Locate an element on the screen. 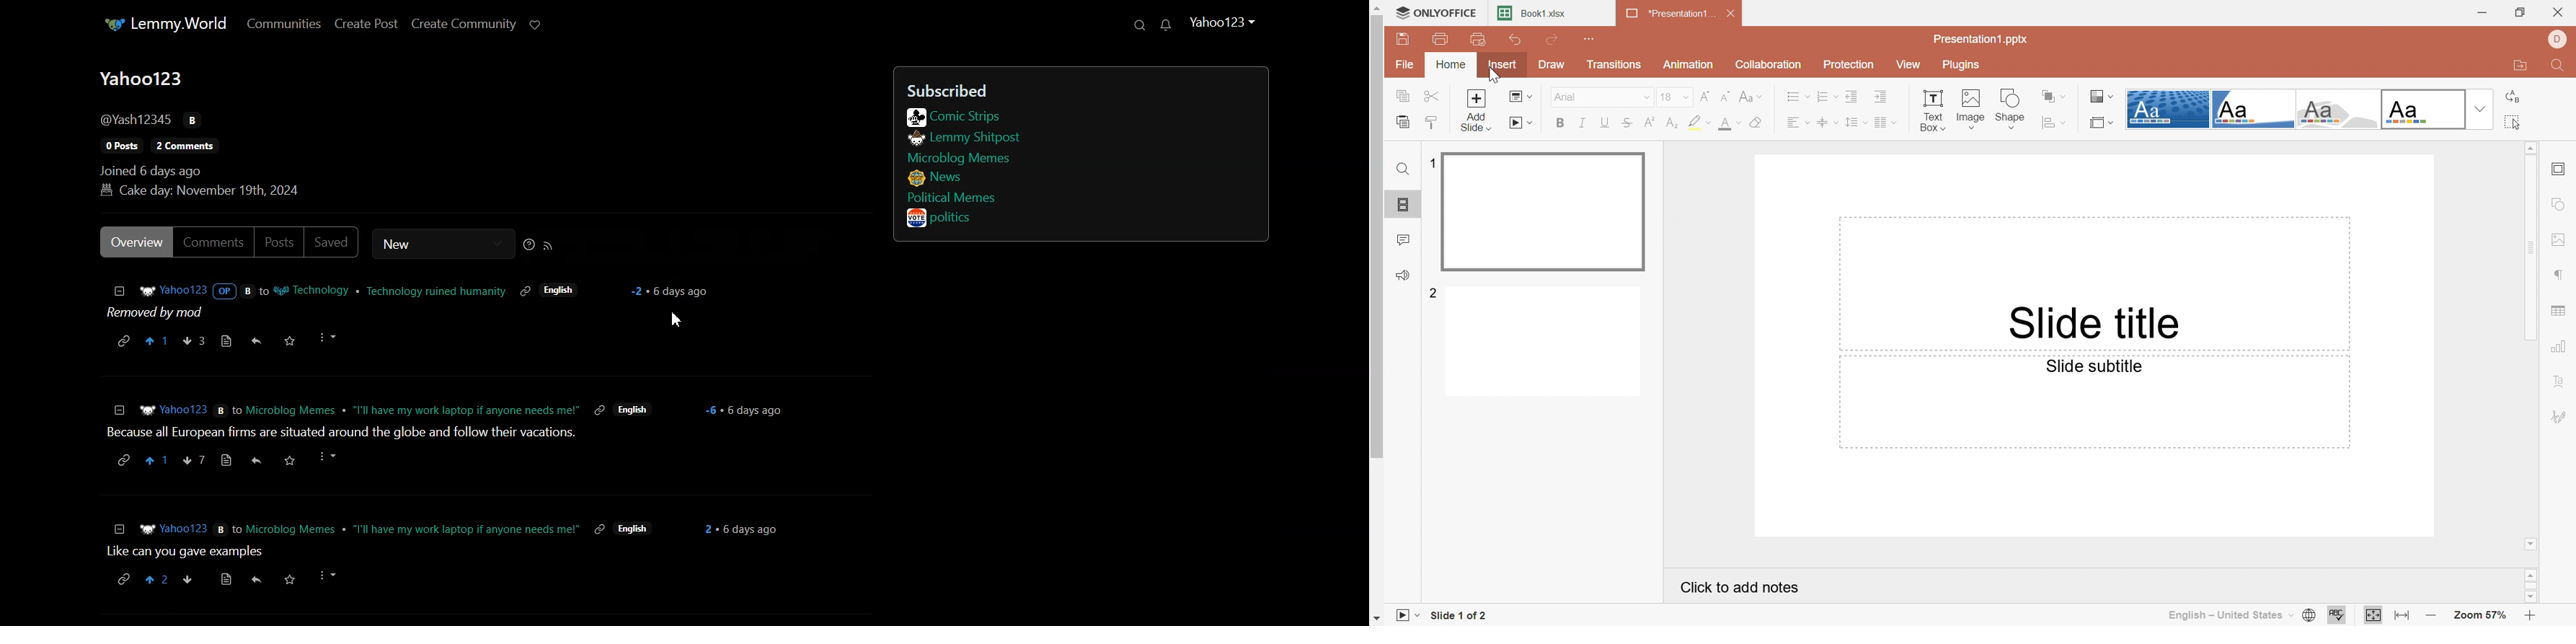 This screenshot has height=644, width=2576. Minimize is located at coordinates (2482, 13).